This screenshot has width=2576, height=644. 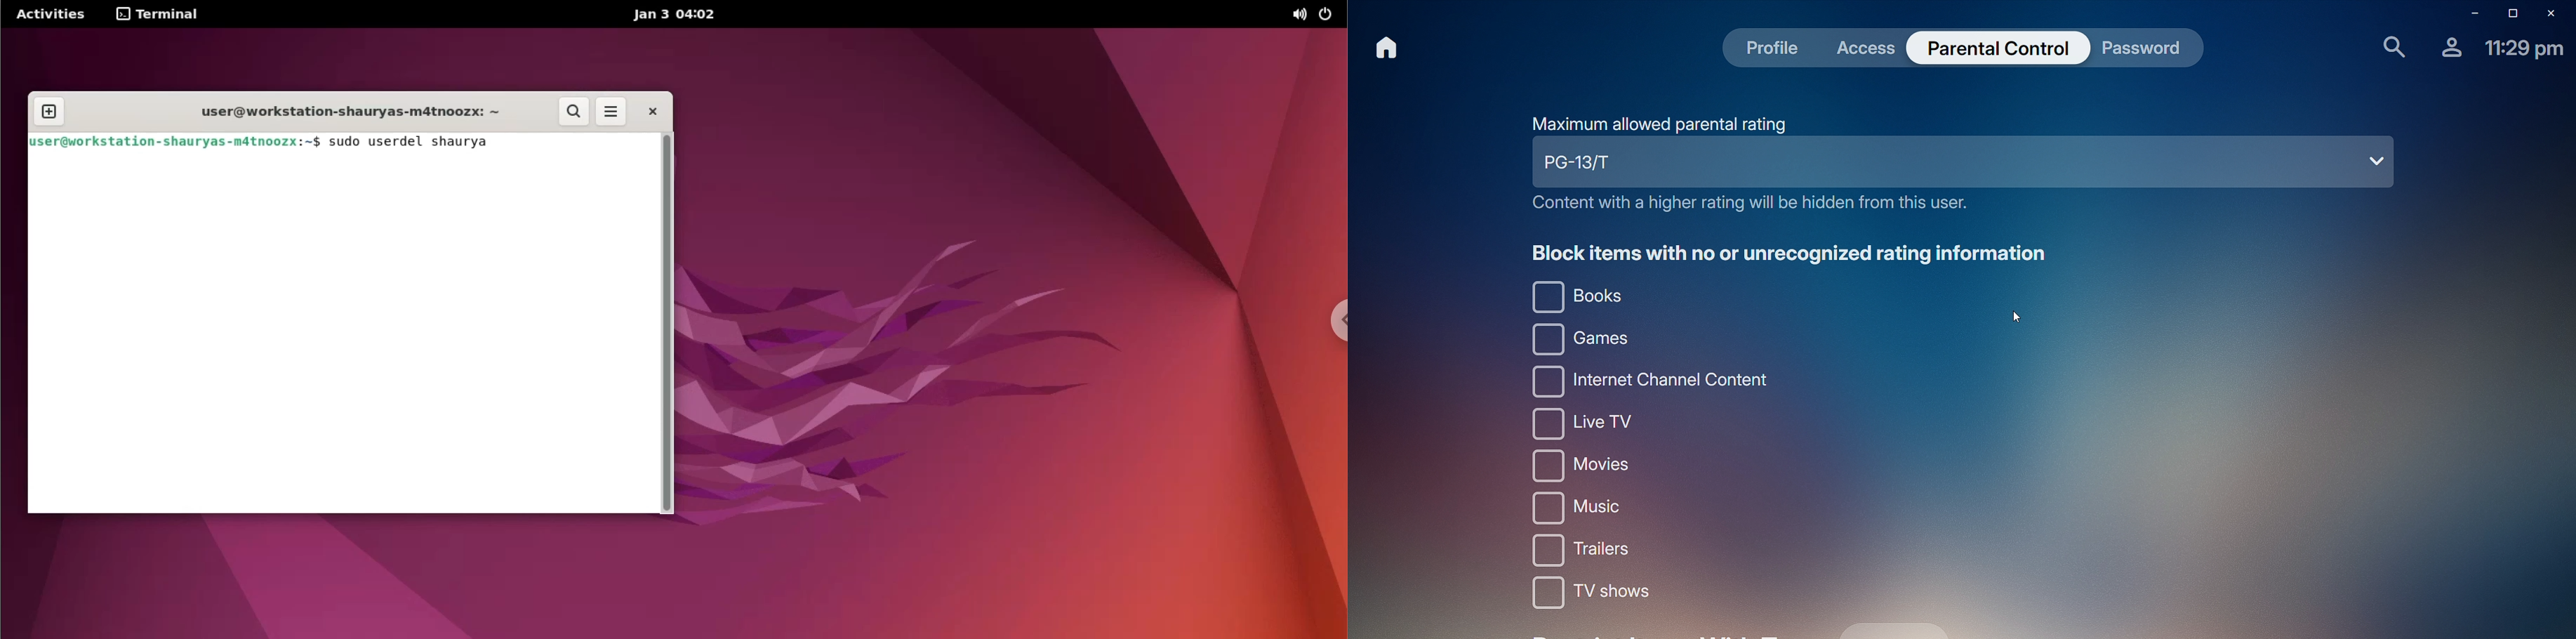 What do you see at coordinates (161, 15) in the screenshot?
I see `terminal` at bounding box center [161, 15].